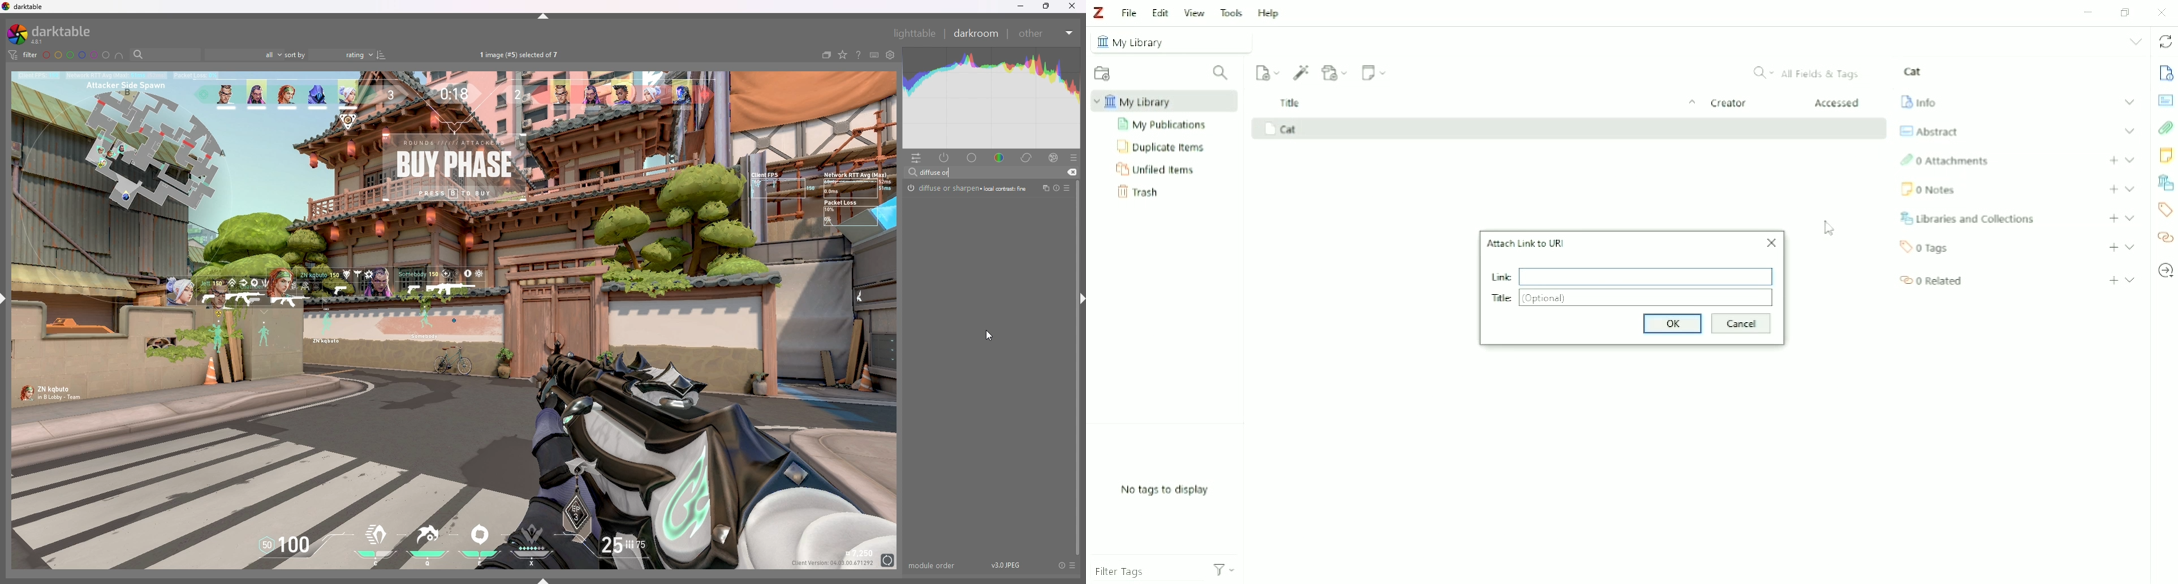  I want to click on presets, so click(1072, 565).